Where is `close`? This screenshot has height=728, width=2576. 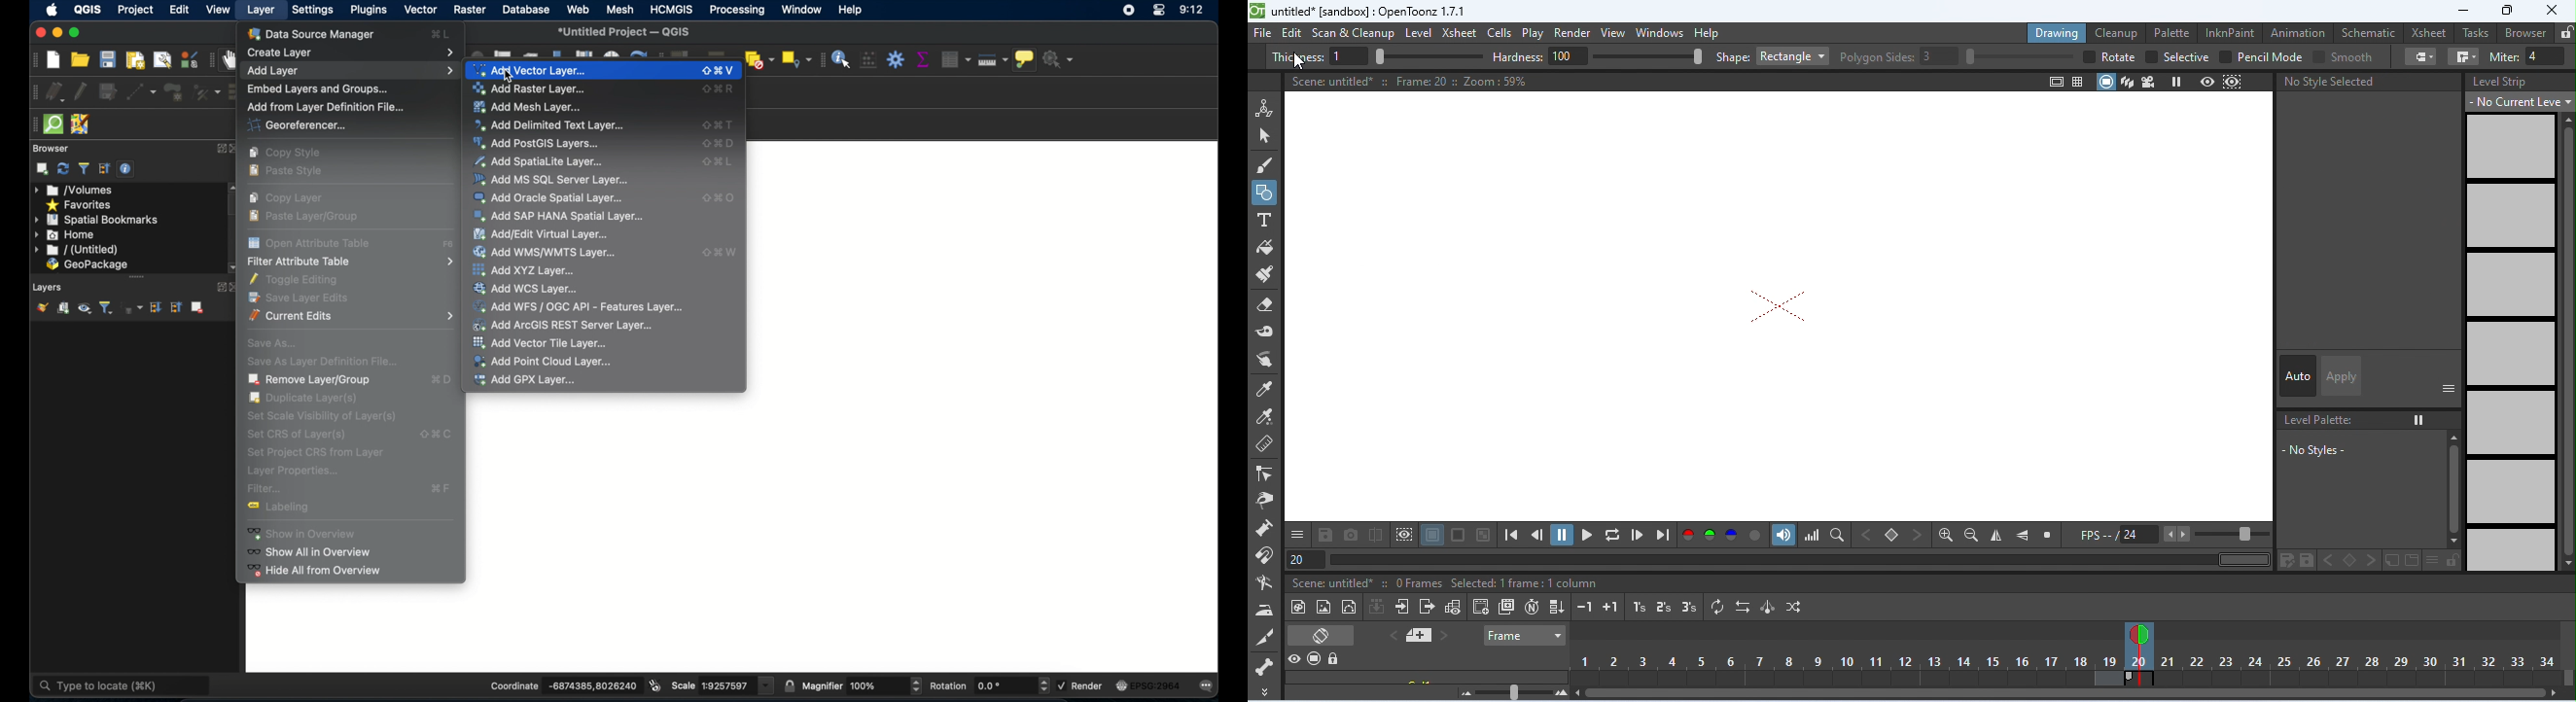 close is located at coordinates (2551, 10).